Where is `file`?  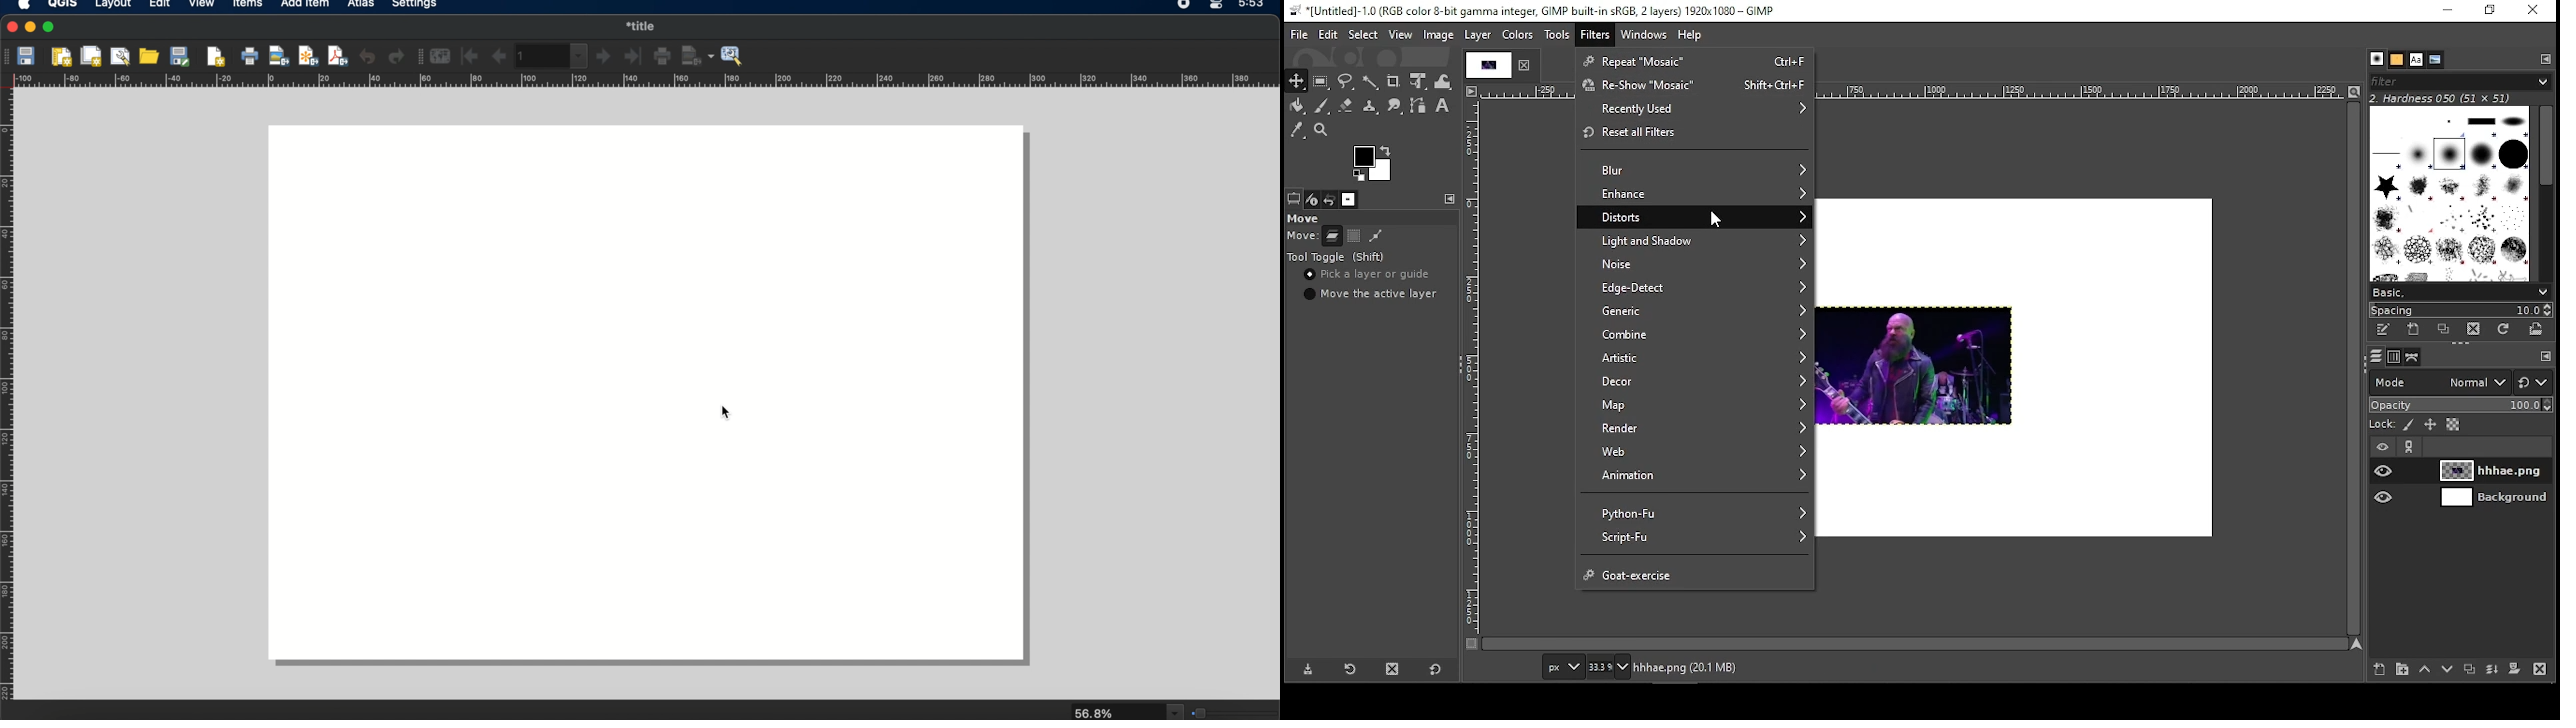 file is located at coordinates (1299, 33).